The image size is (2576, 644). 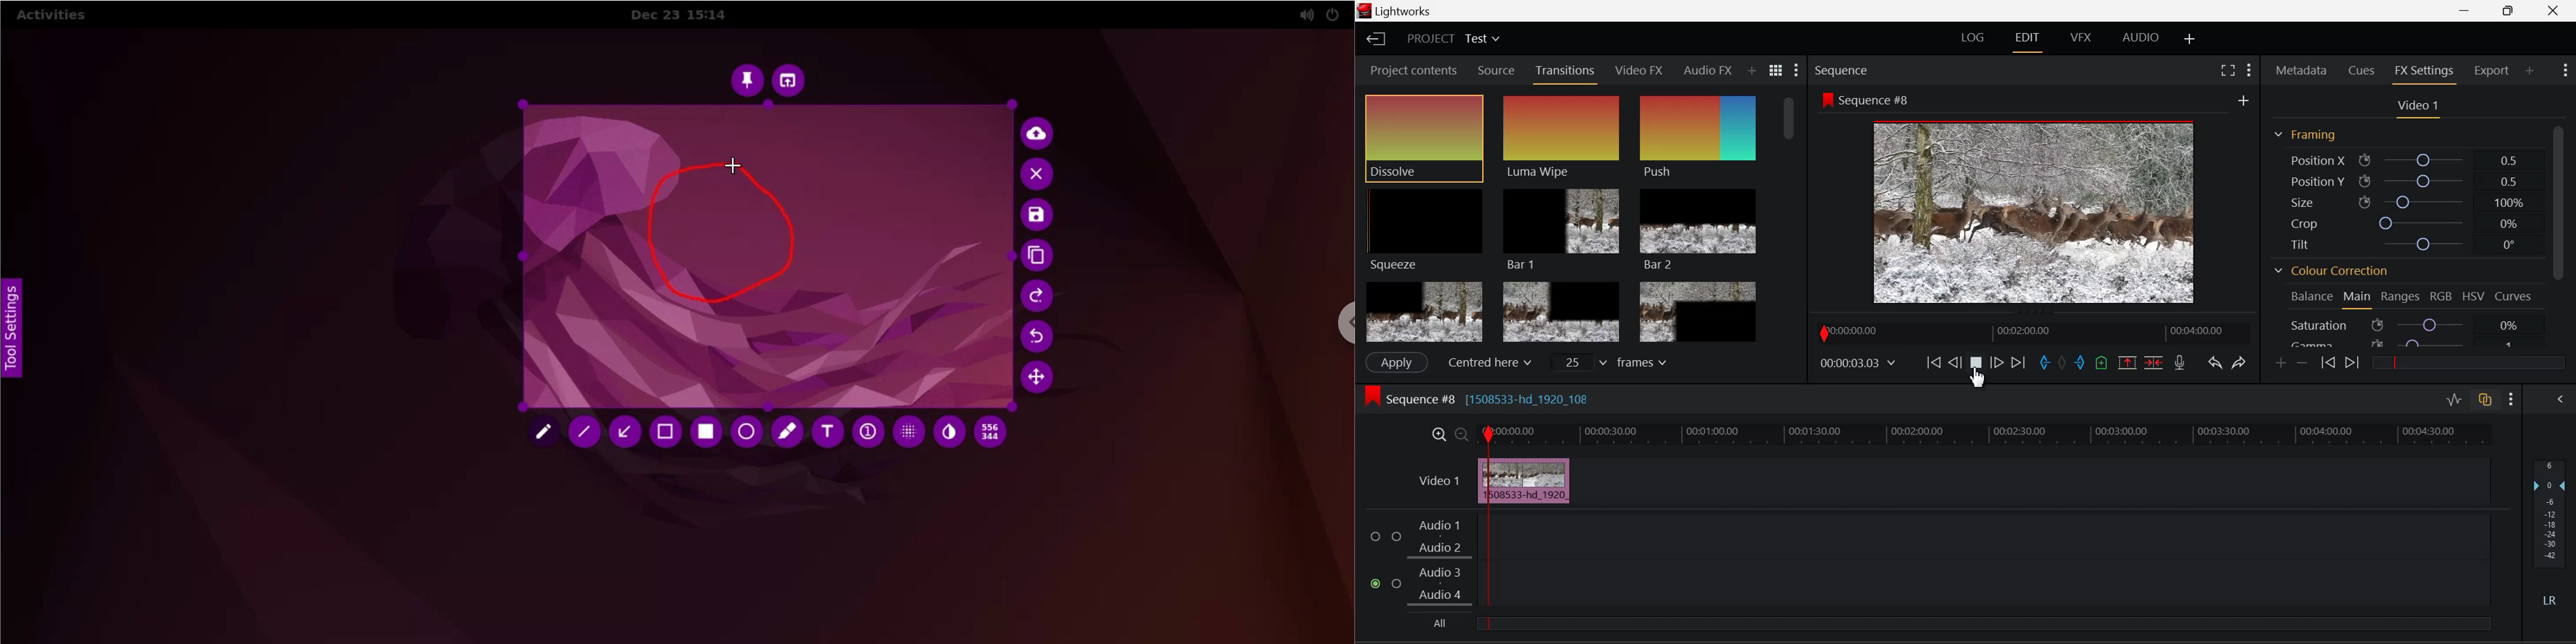 I want to click on Frame Time, so click(x=1857, y=363).